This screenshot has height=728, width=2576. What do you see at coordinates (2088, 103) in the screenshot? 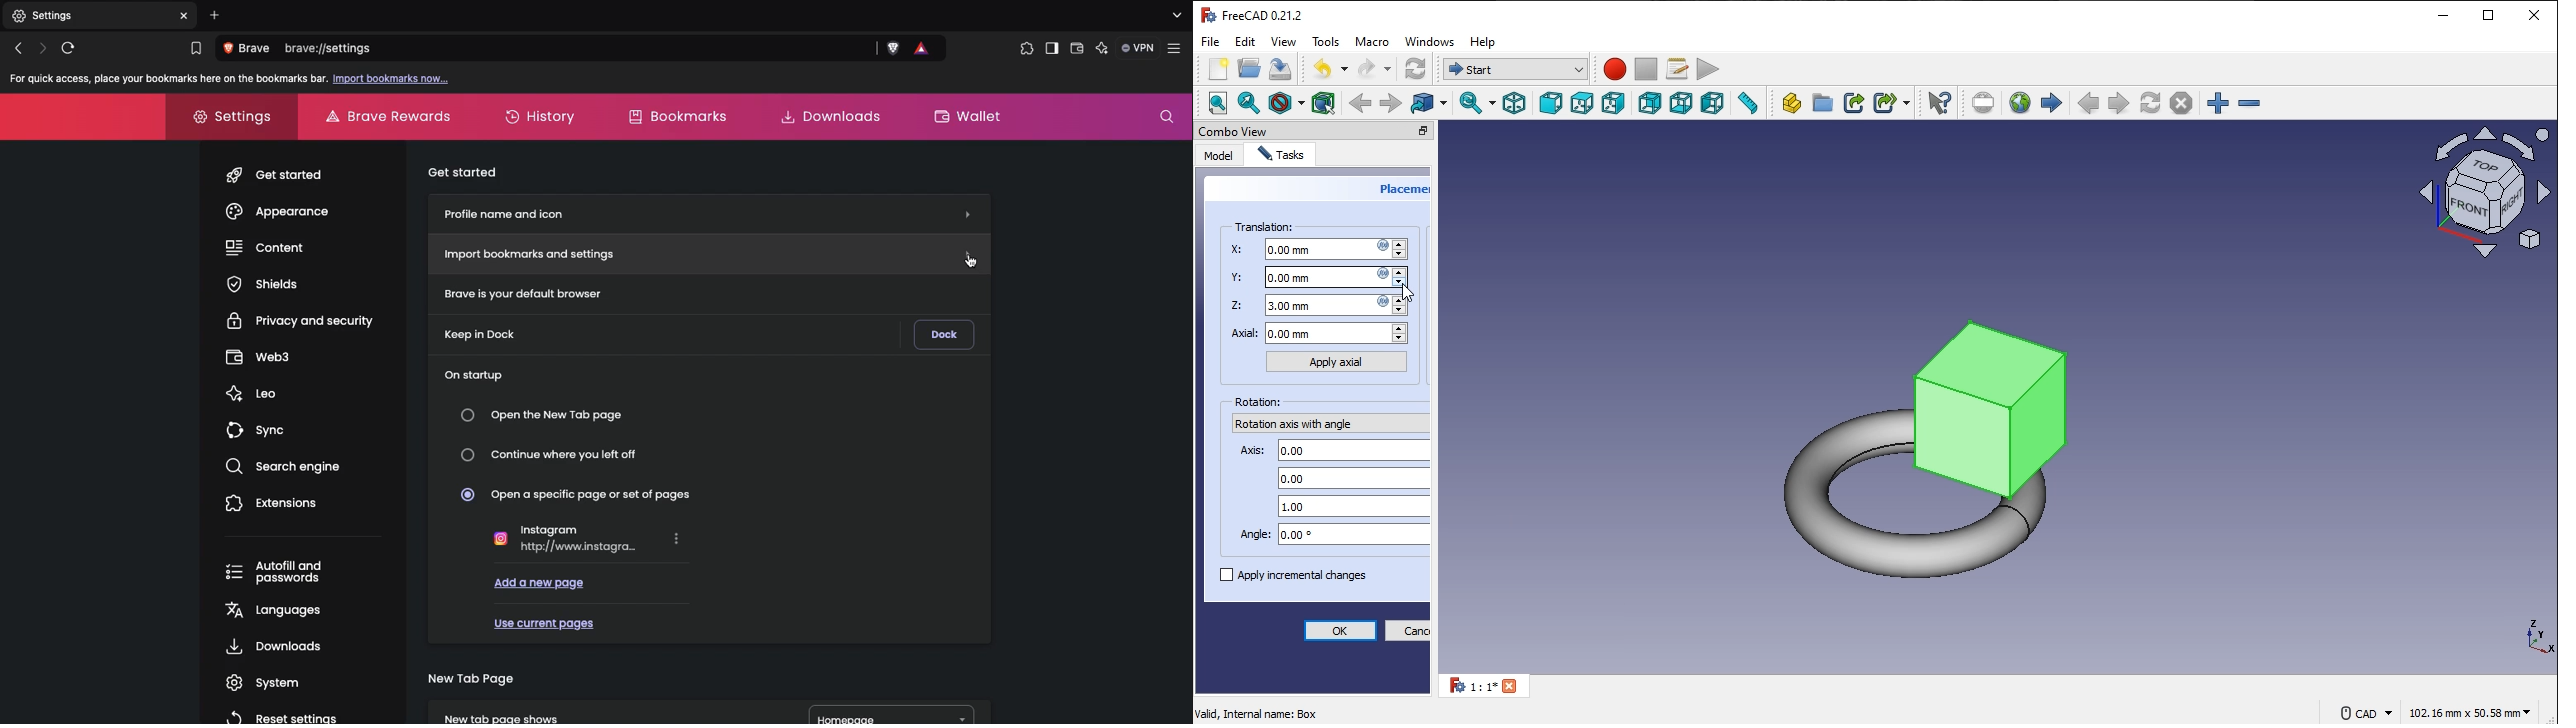
I see `previouspage` at bounding box center [2088, 103].